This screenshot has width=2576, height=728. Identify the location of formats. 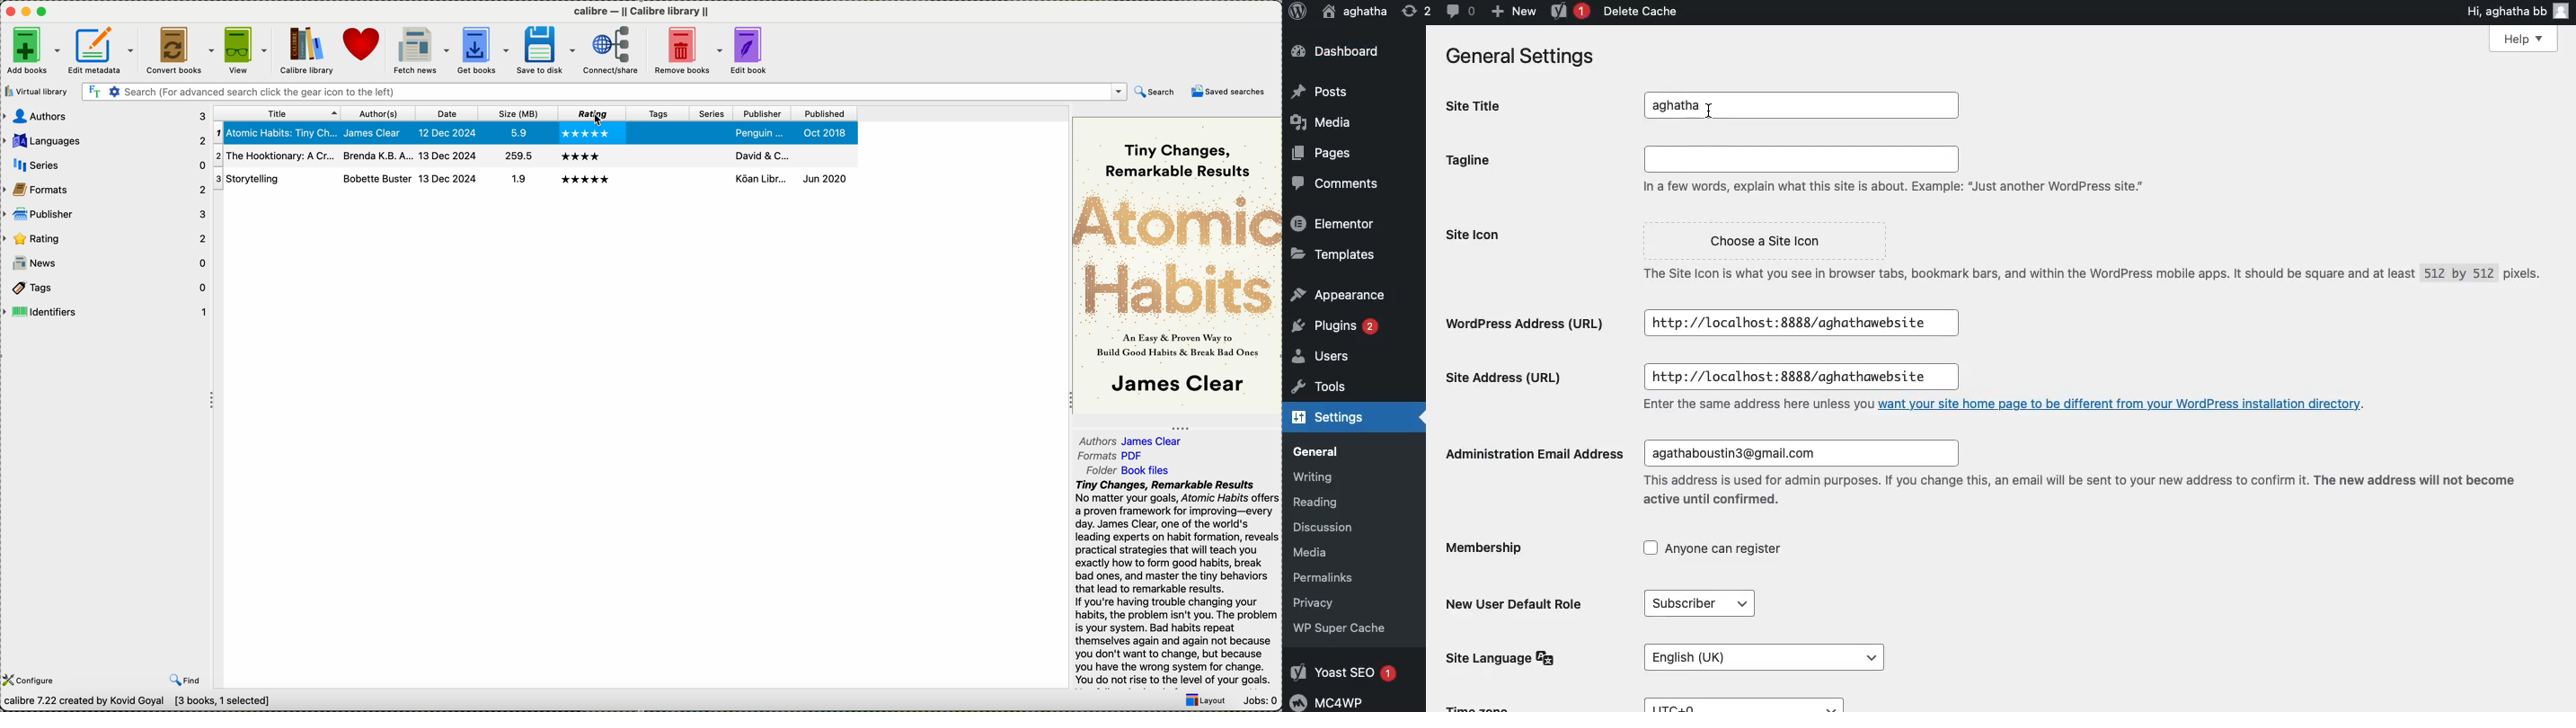
(105, 188).